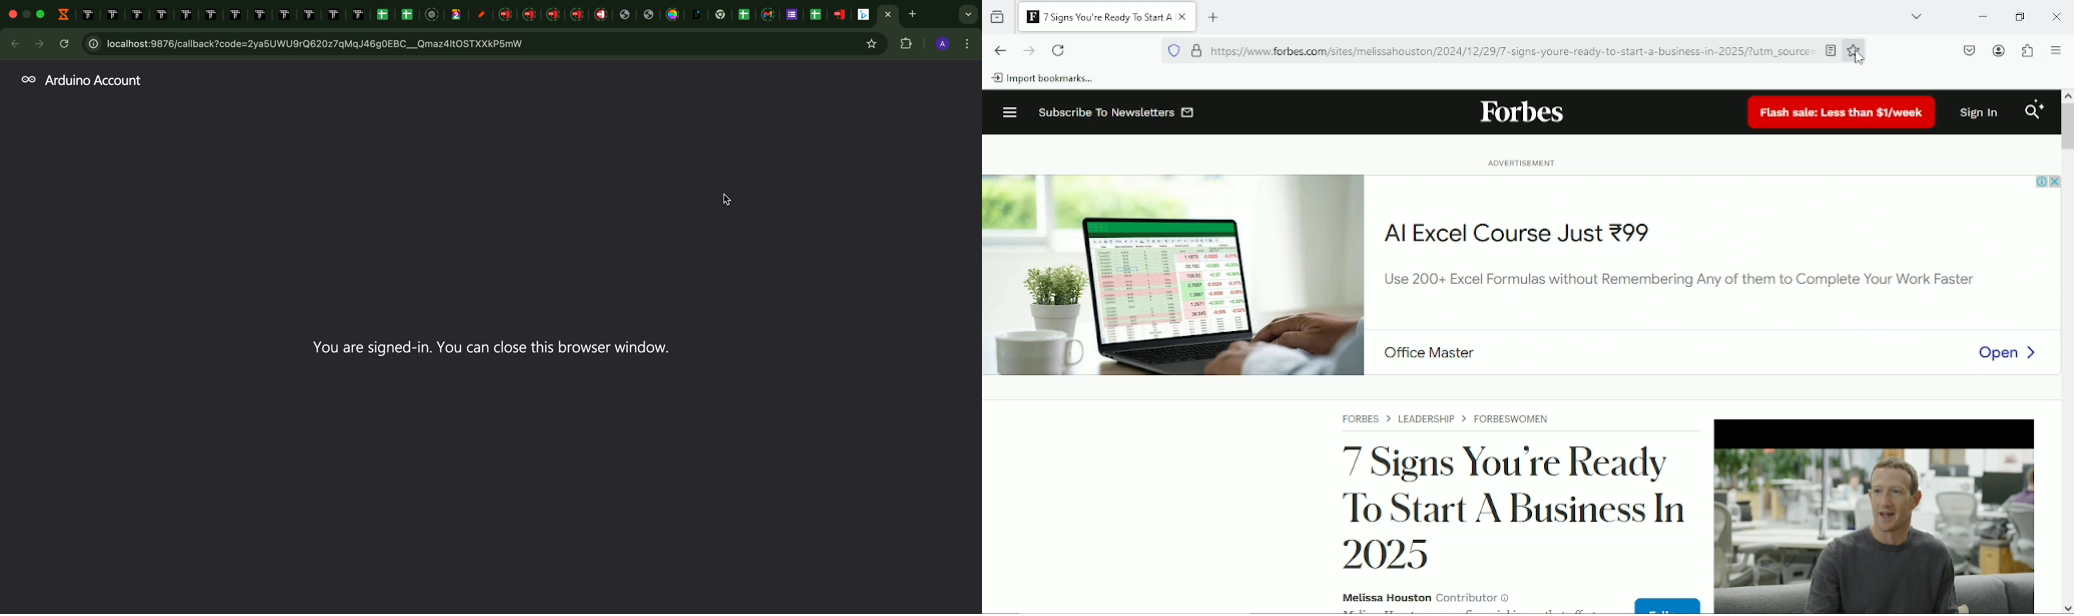  I want to click on Verified by let's encrypt, so click(1196, 51).